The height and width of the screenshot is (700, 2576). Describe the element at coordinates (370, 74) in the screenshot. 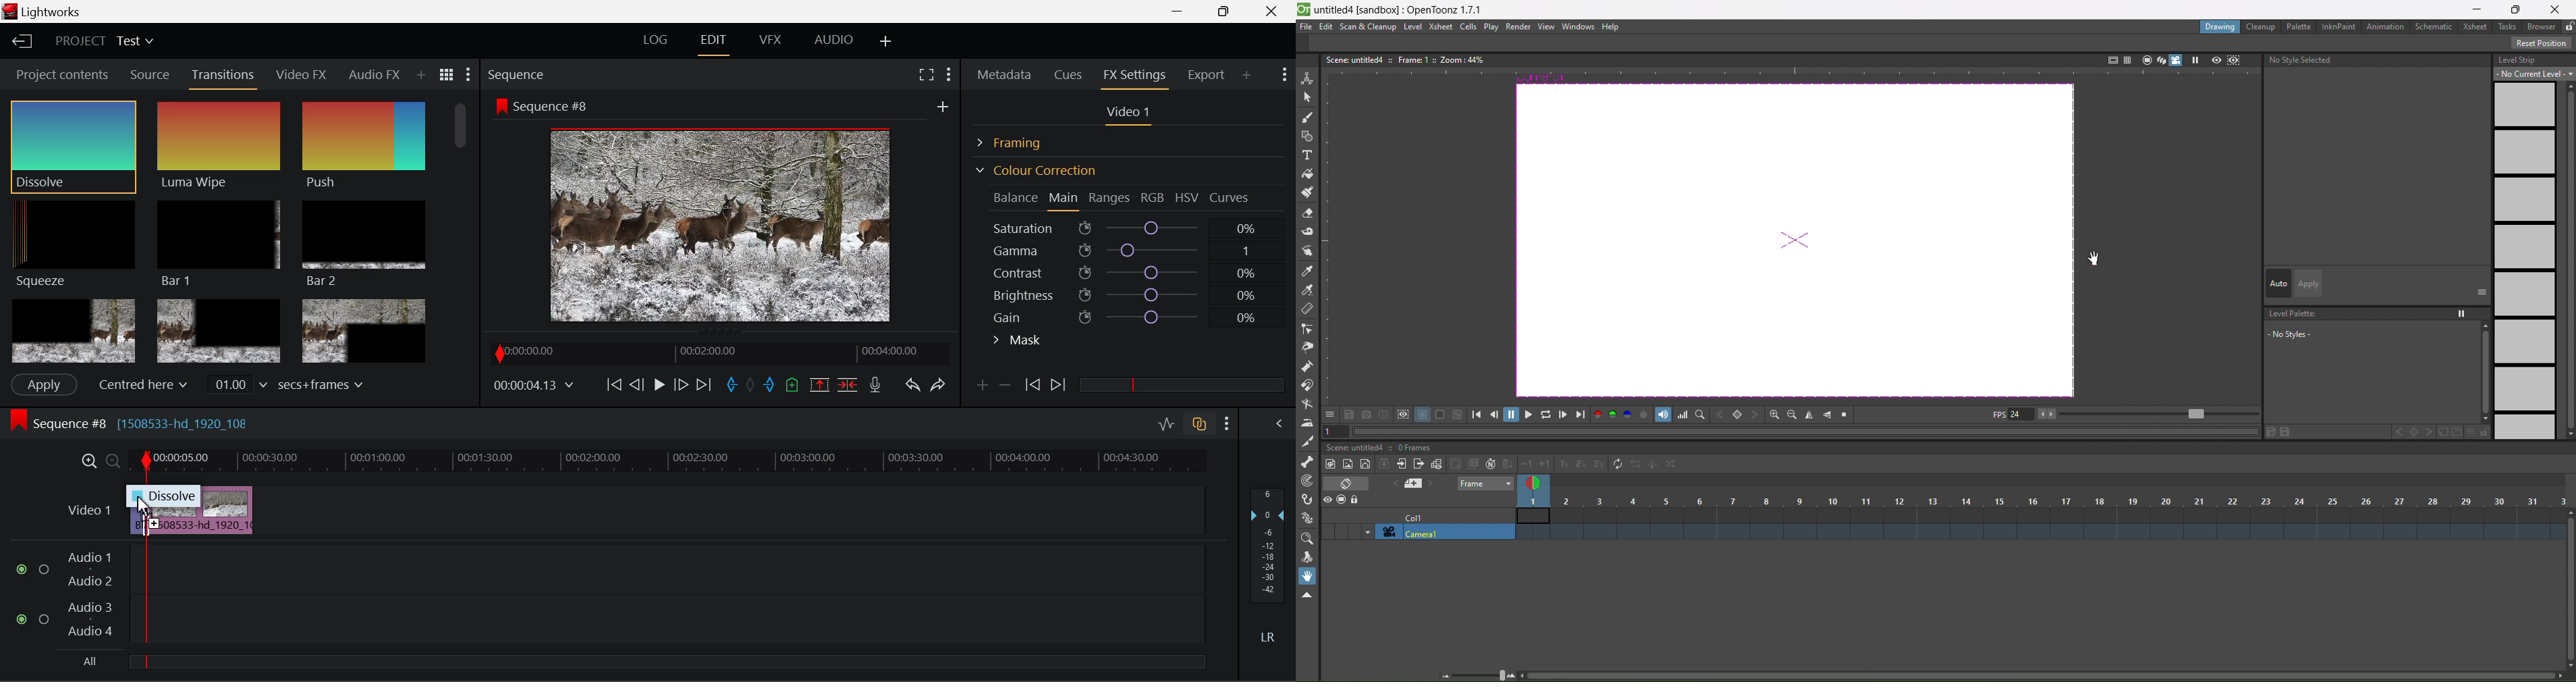

I see `Audio FX` at that location.